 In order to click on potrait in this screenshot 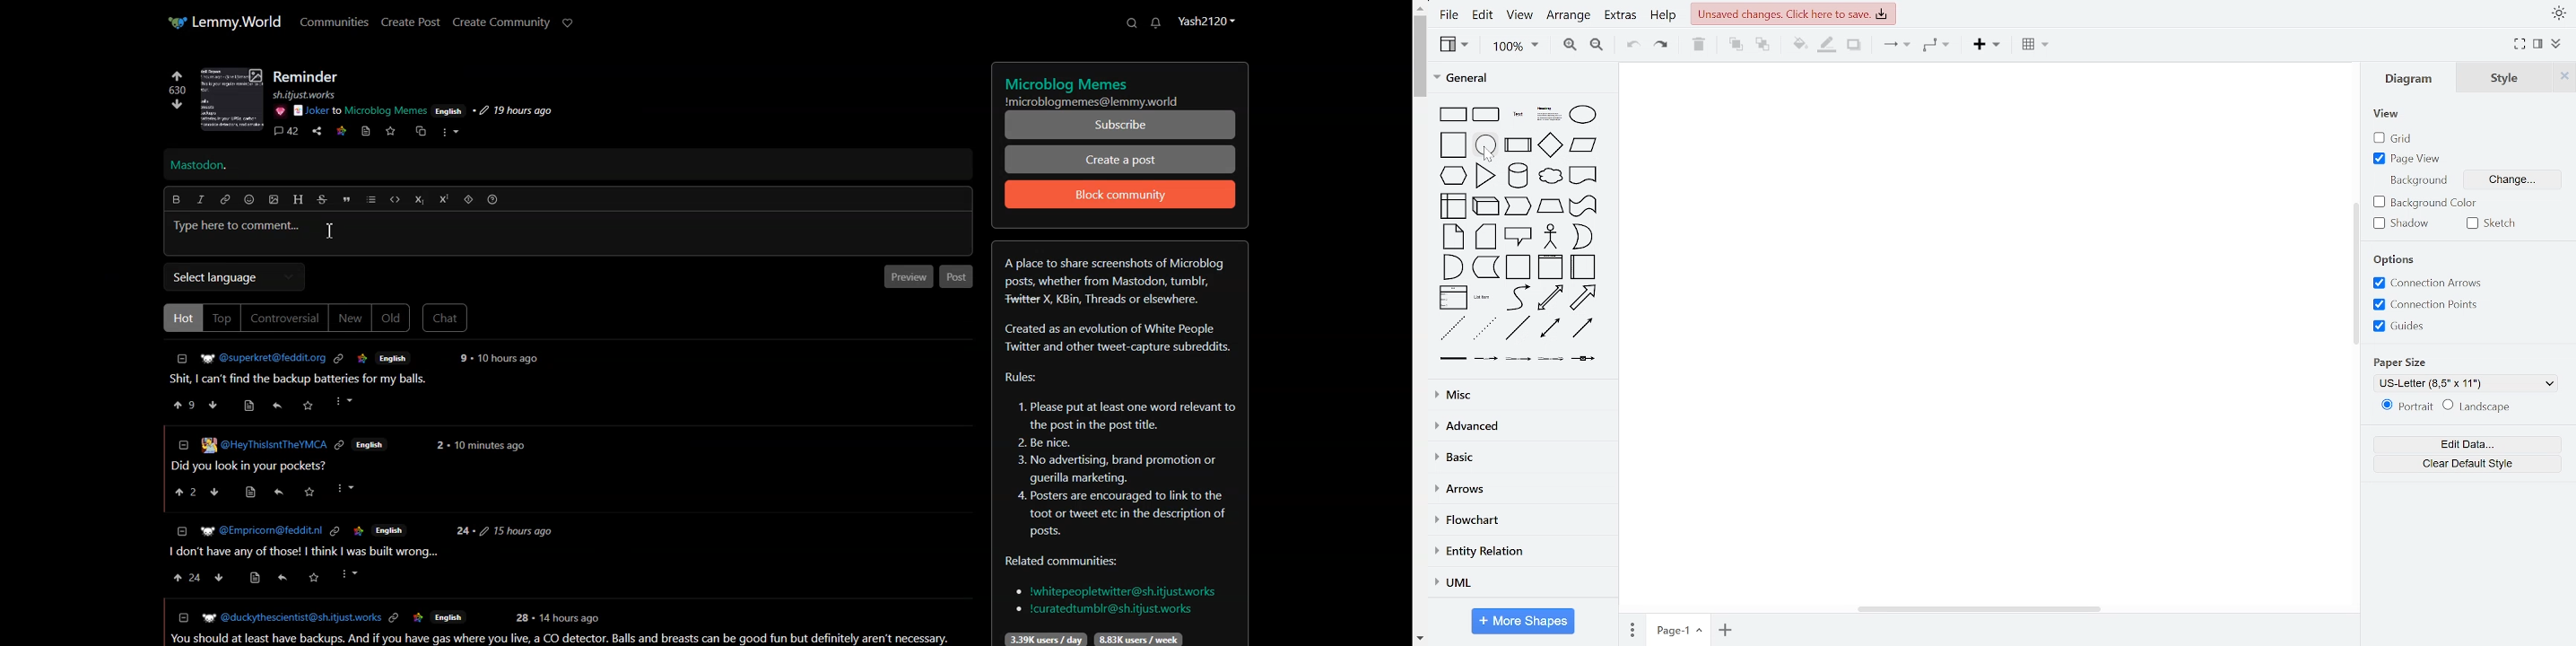, I will do `click(2406, 406)`.